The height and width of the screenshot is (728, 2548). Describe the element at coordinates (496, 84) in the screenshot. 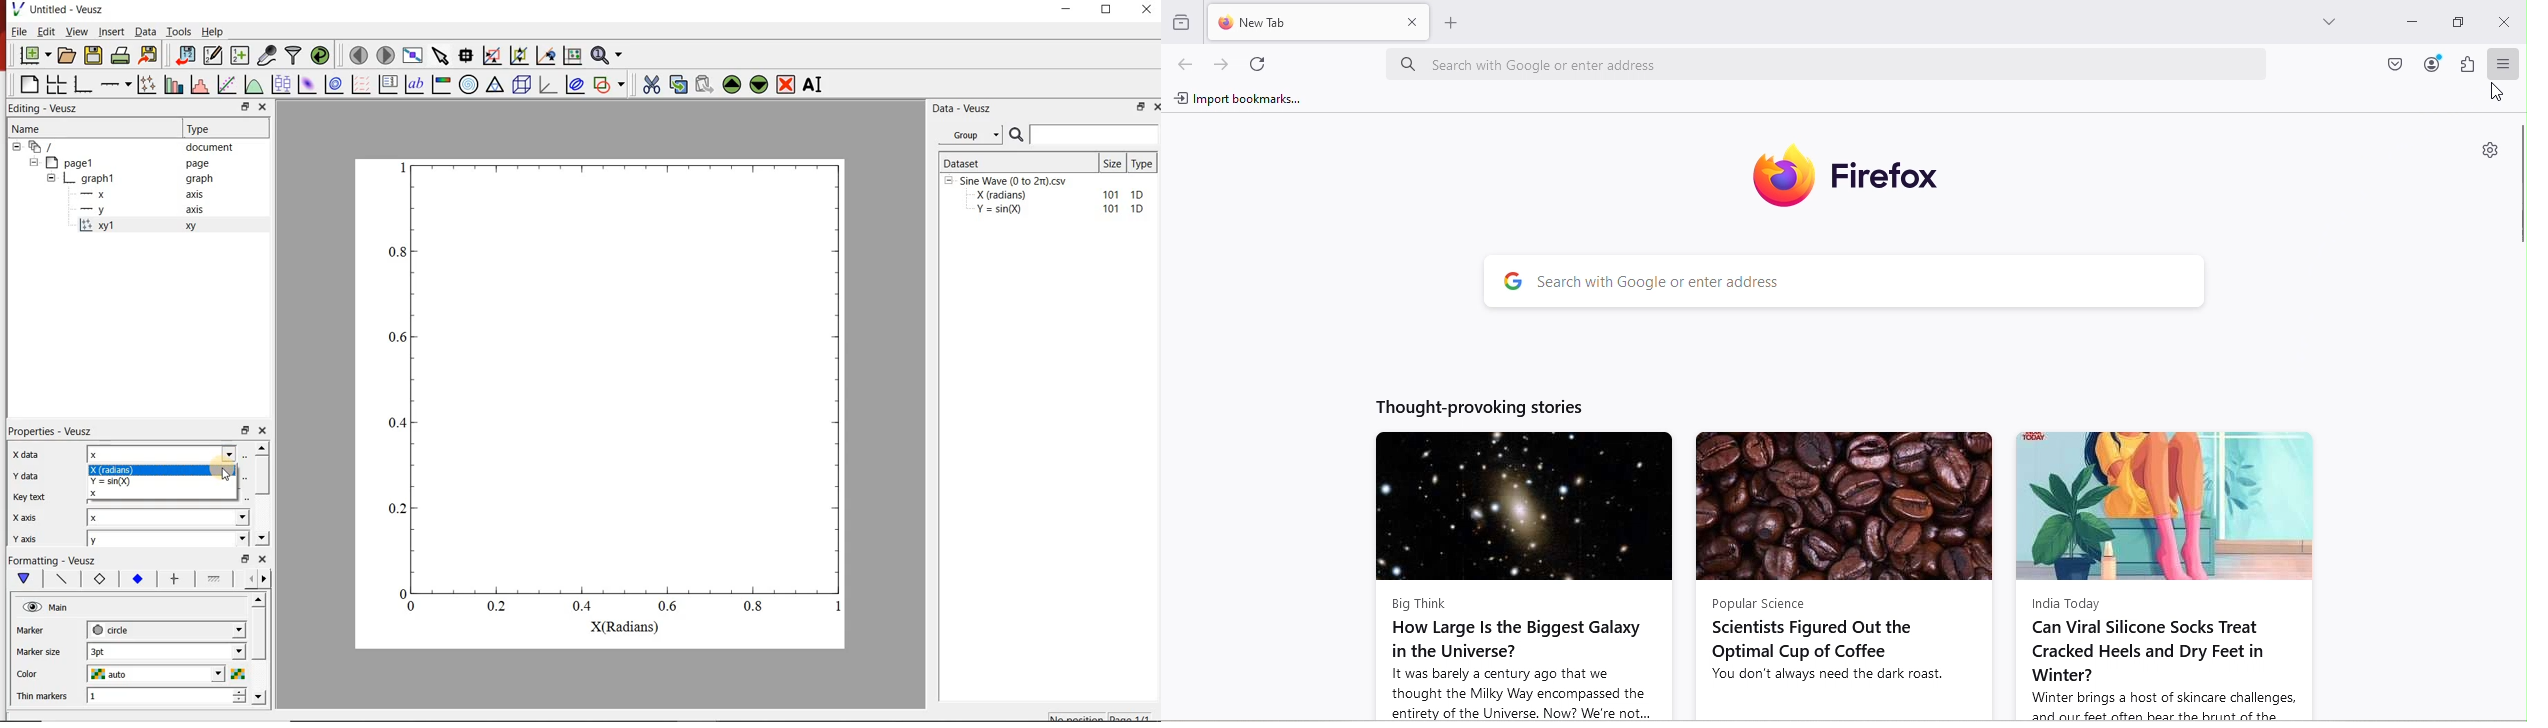

I see `Ternary Graph` at that location.